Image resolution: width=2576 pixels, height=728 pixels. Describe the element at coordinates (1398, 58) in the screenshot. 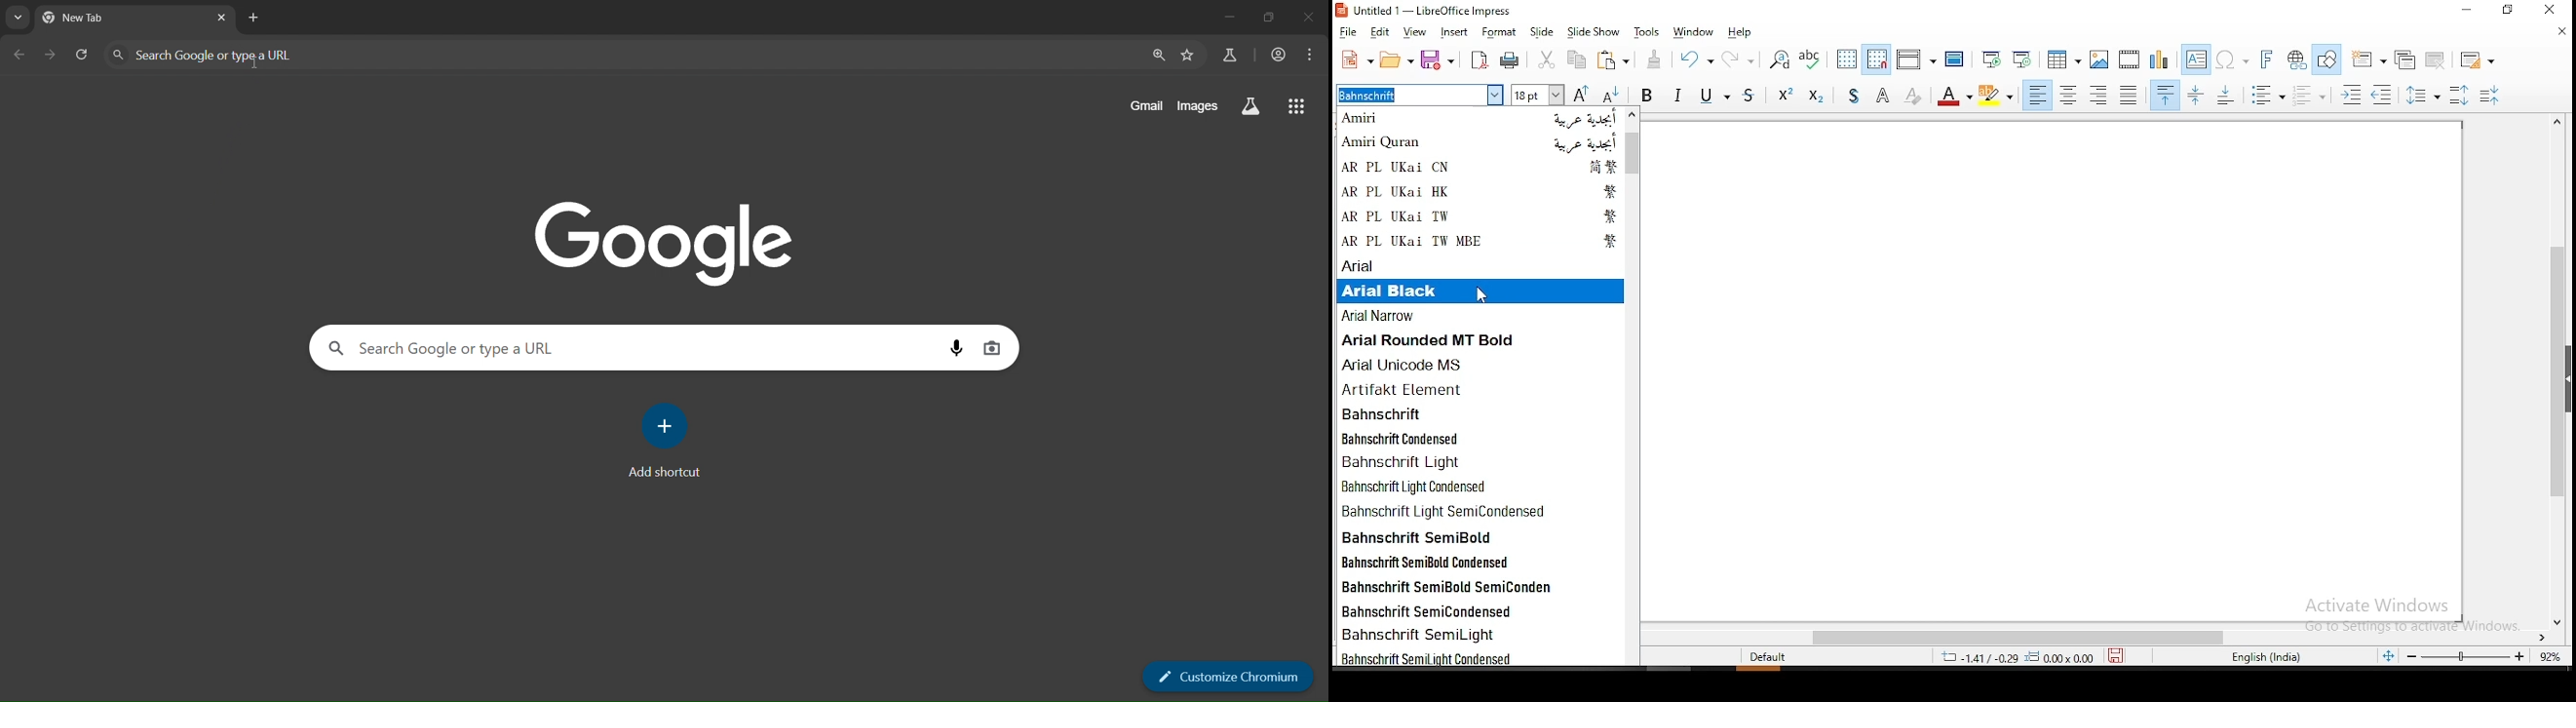

I see `open` at that location.